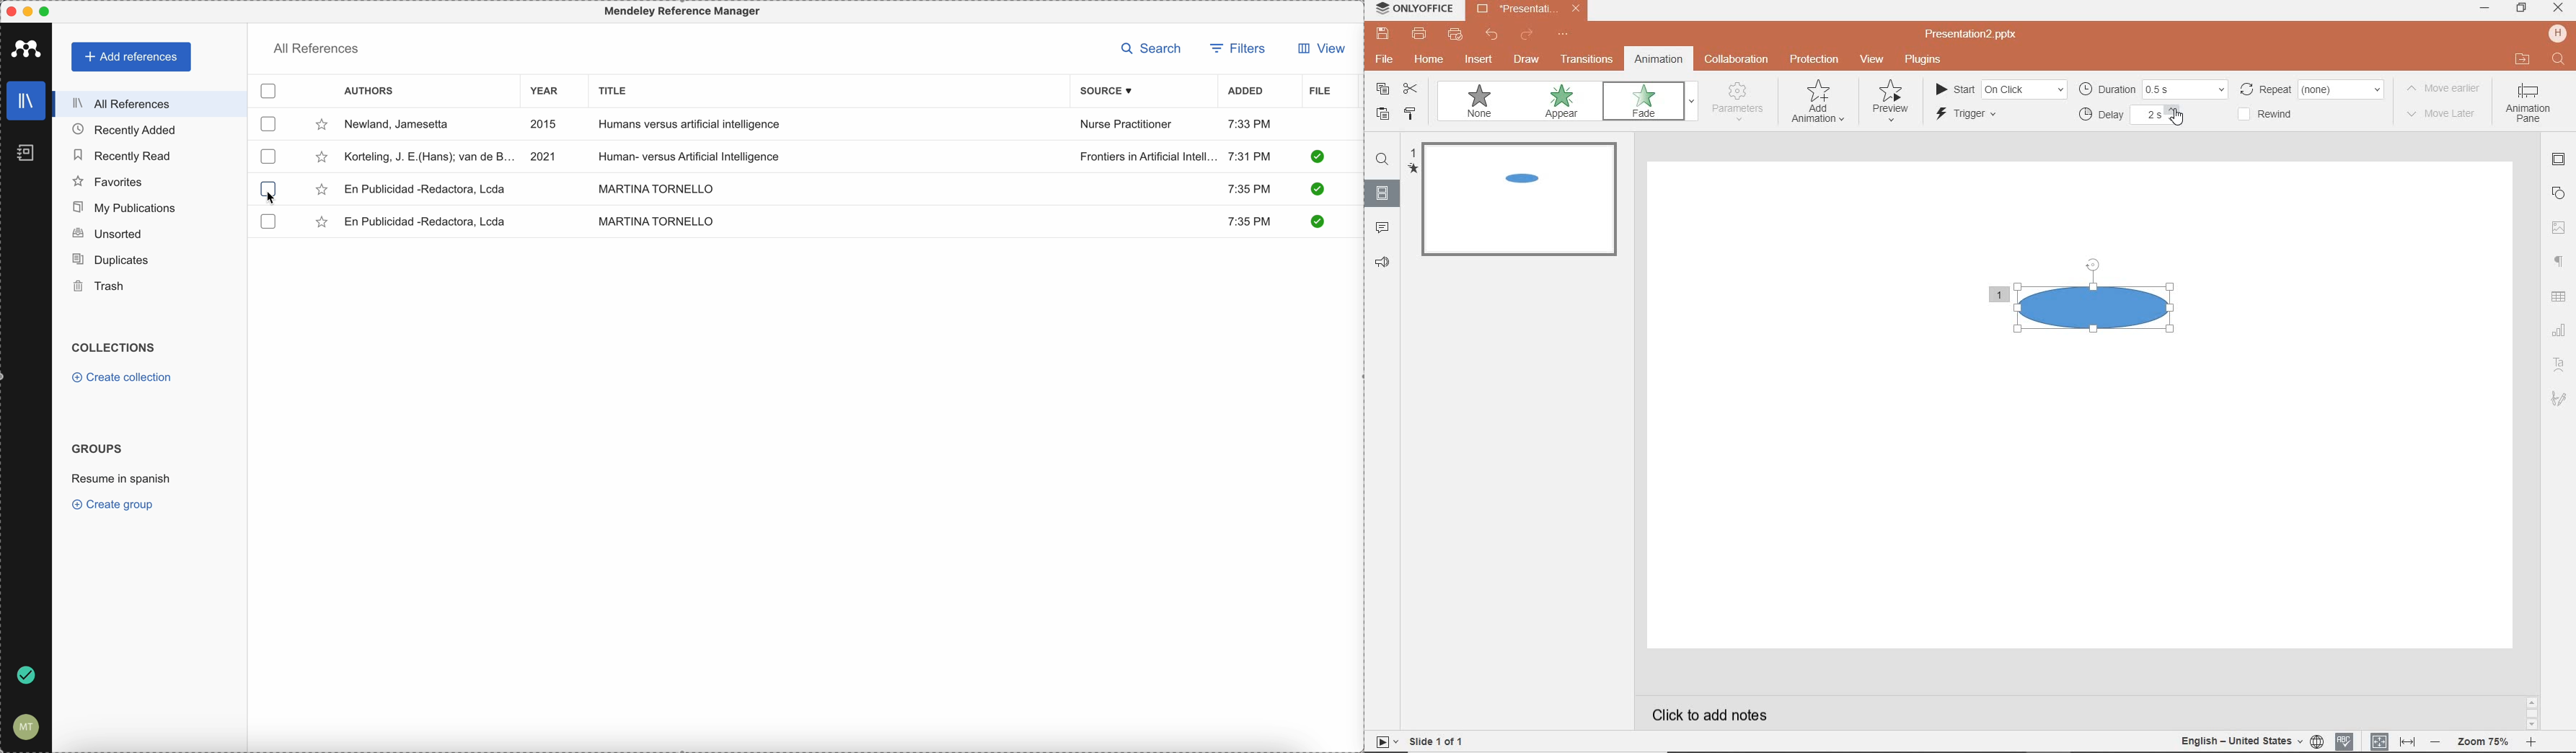 Image resolution: width=2576 pixels, height=756 pixels. What do you see at coordinates (1408, 113) in the screenshot?
I see `COPY STYLE` at bounding box center [1408, 113].